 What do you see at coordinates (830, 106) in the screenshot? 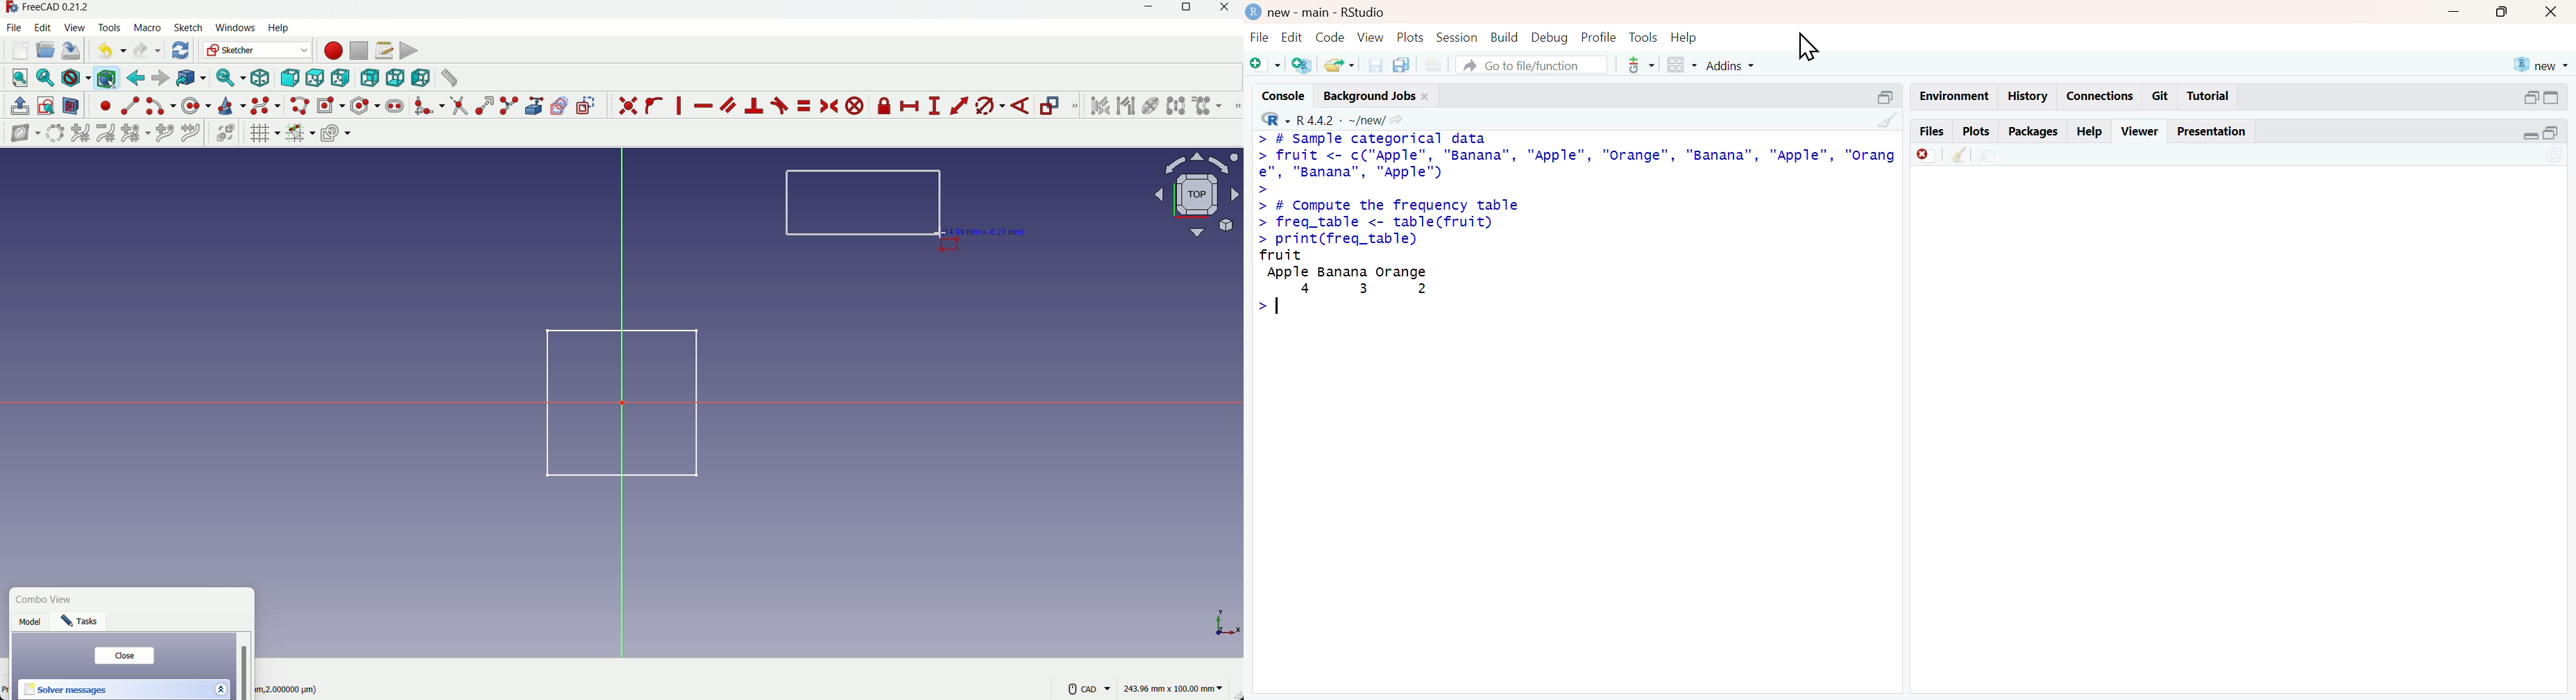
I see `constraint symmetric` at bounding box center [830, 106].